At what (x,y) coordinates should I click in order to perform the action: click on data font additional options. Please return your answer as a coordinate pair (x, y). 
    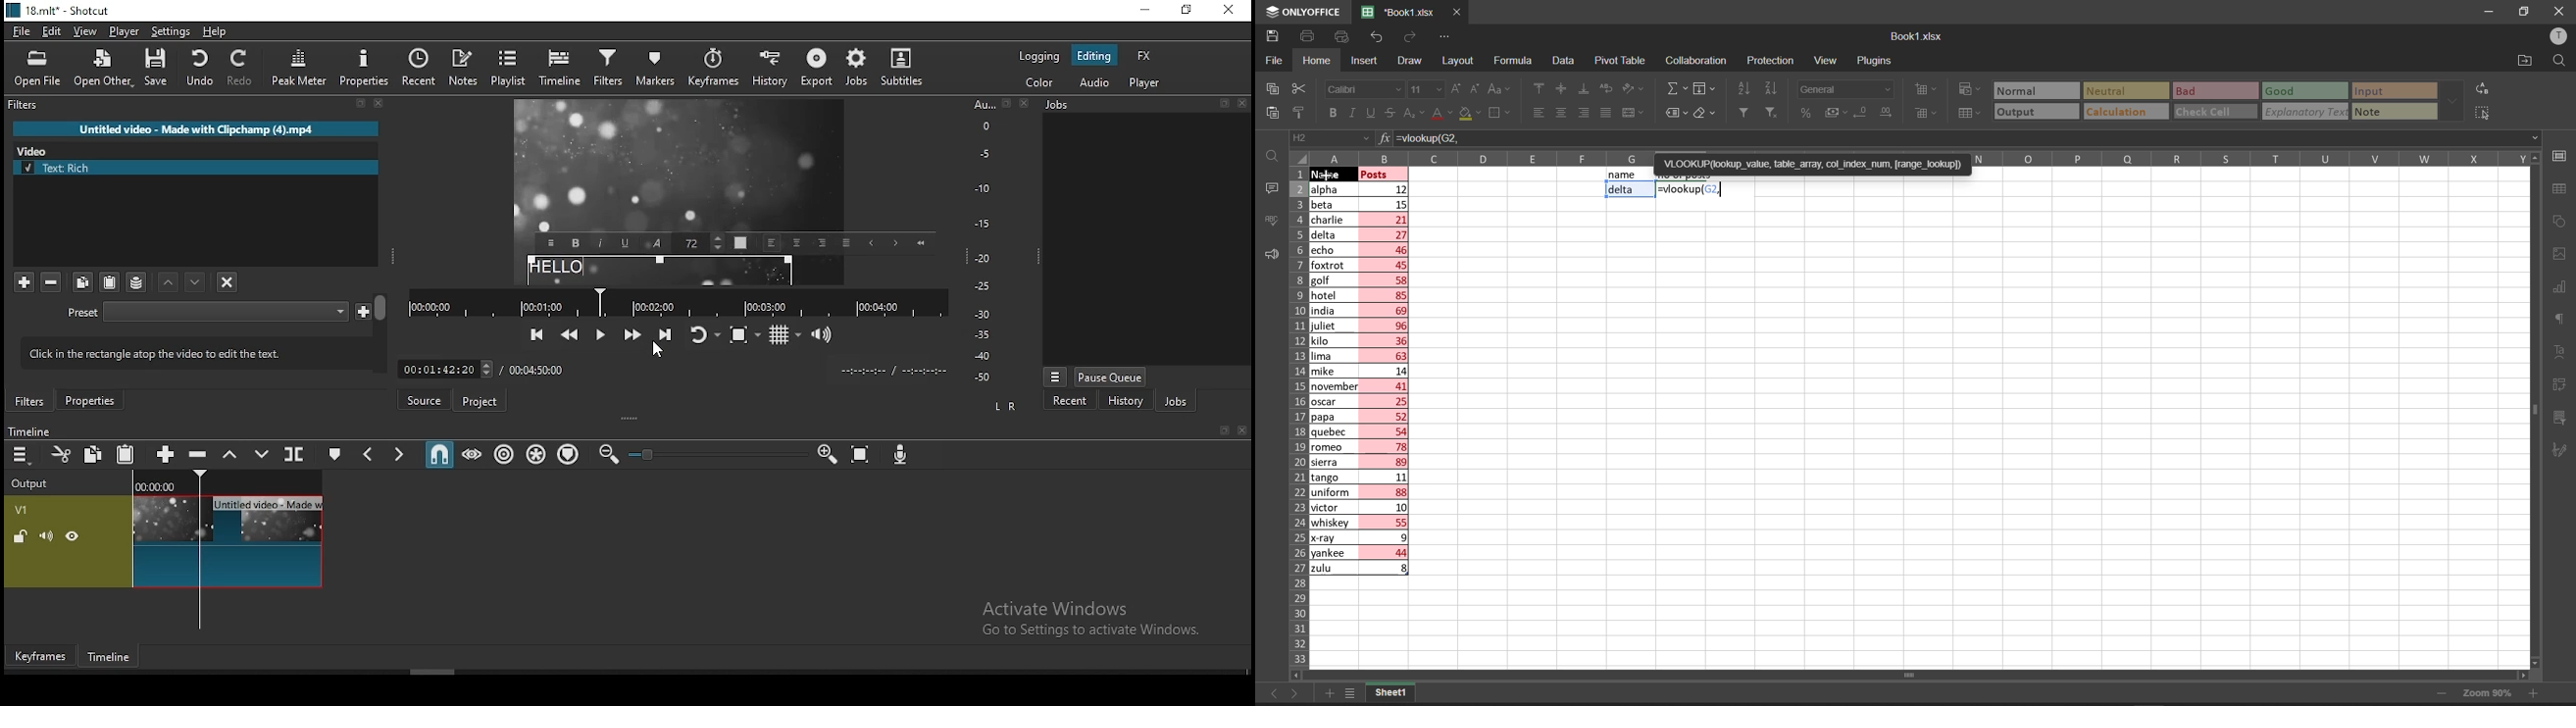
    Looking at the image, I should click on (2452, 98).